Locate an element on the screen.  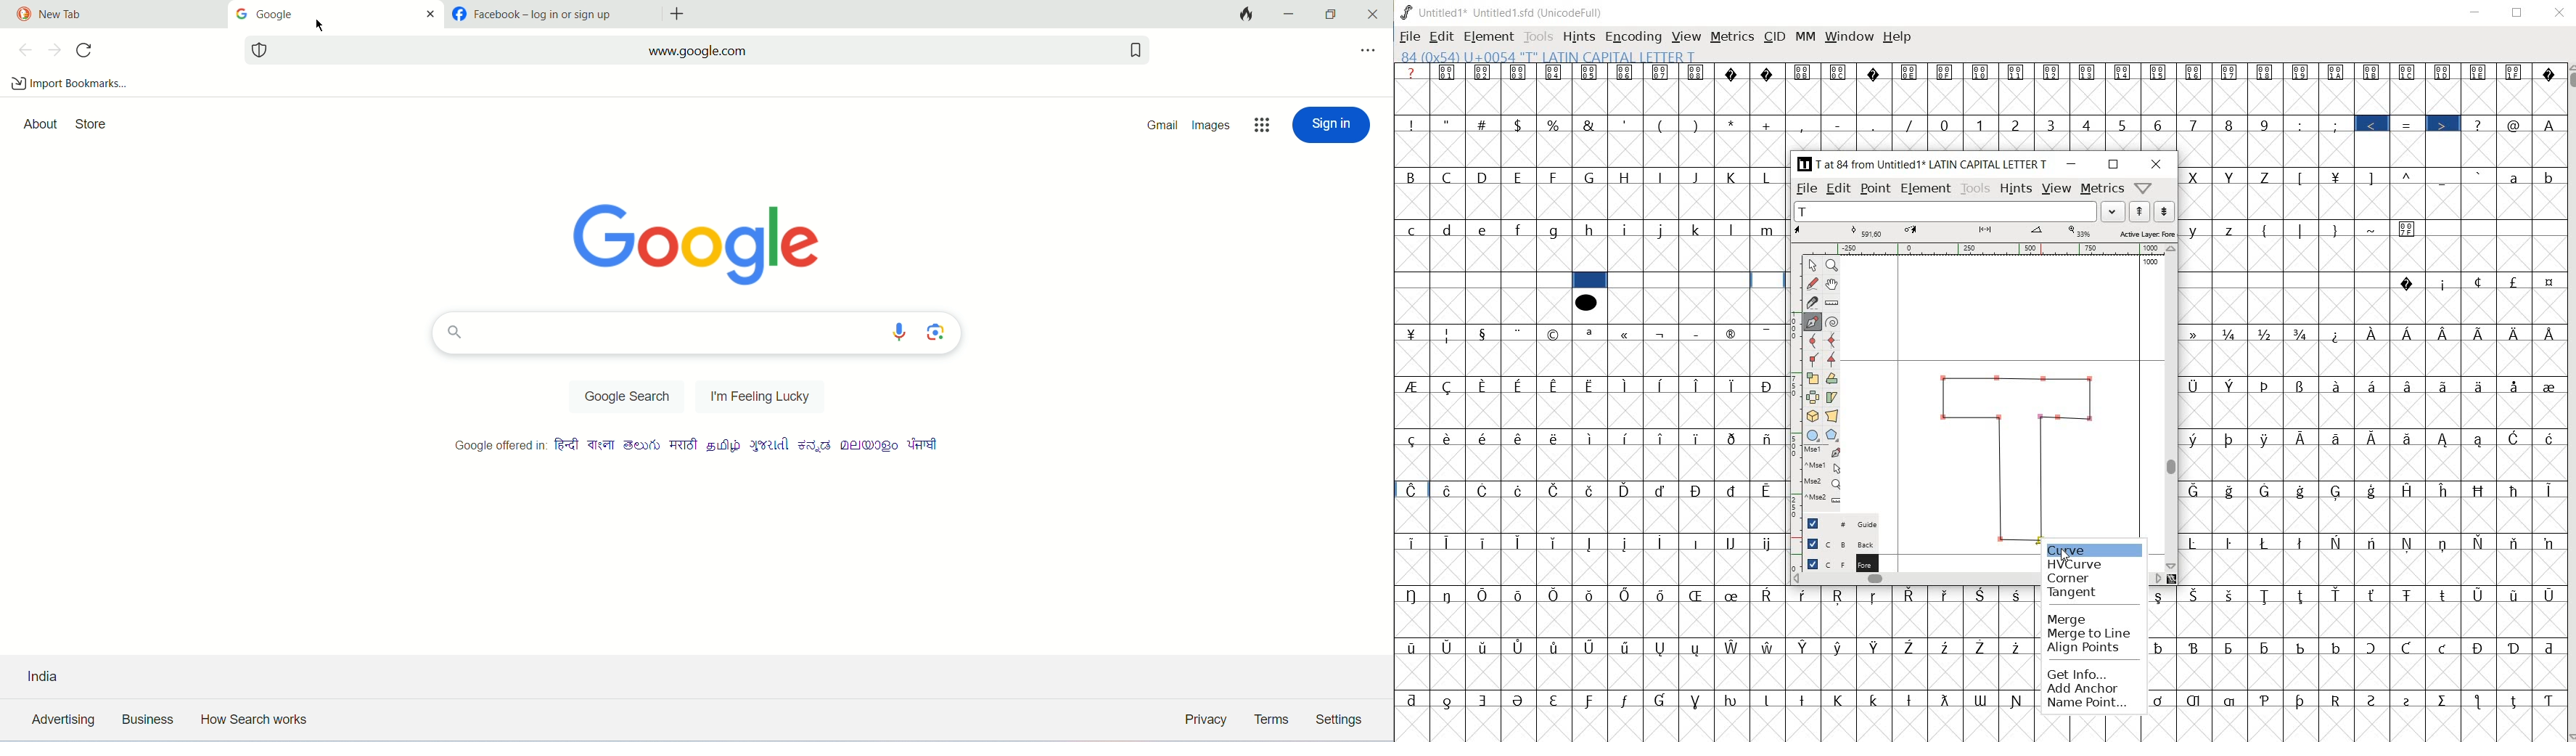
< is located at coordinates (2374, 125).